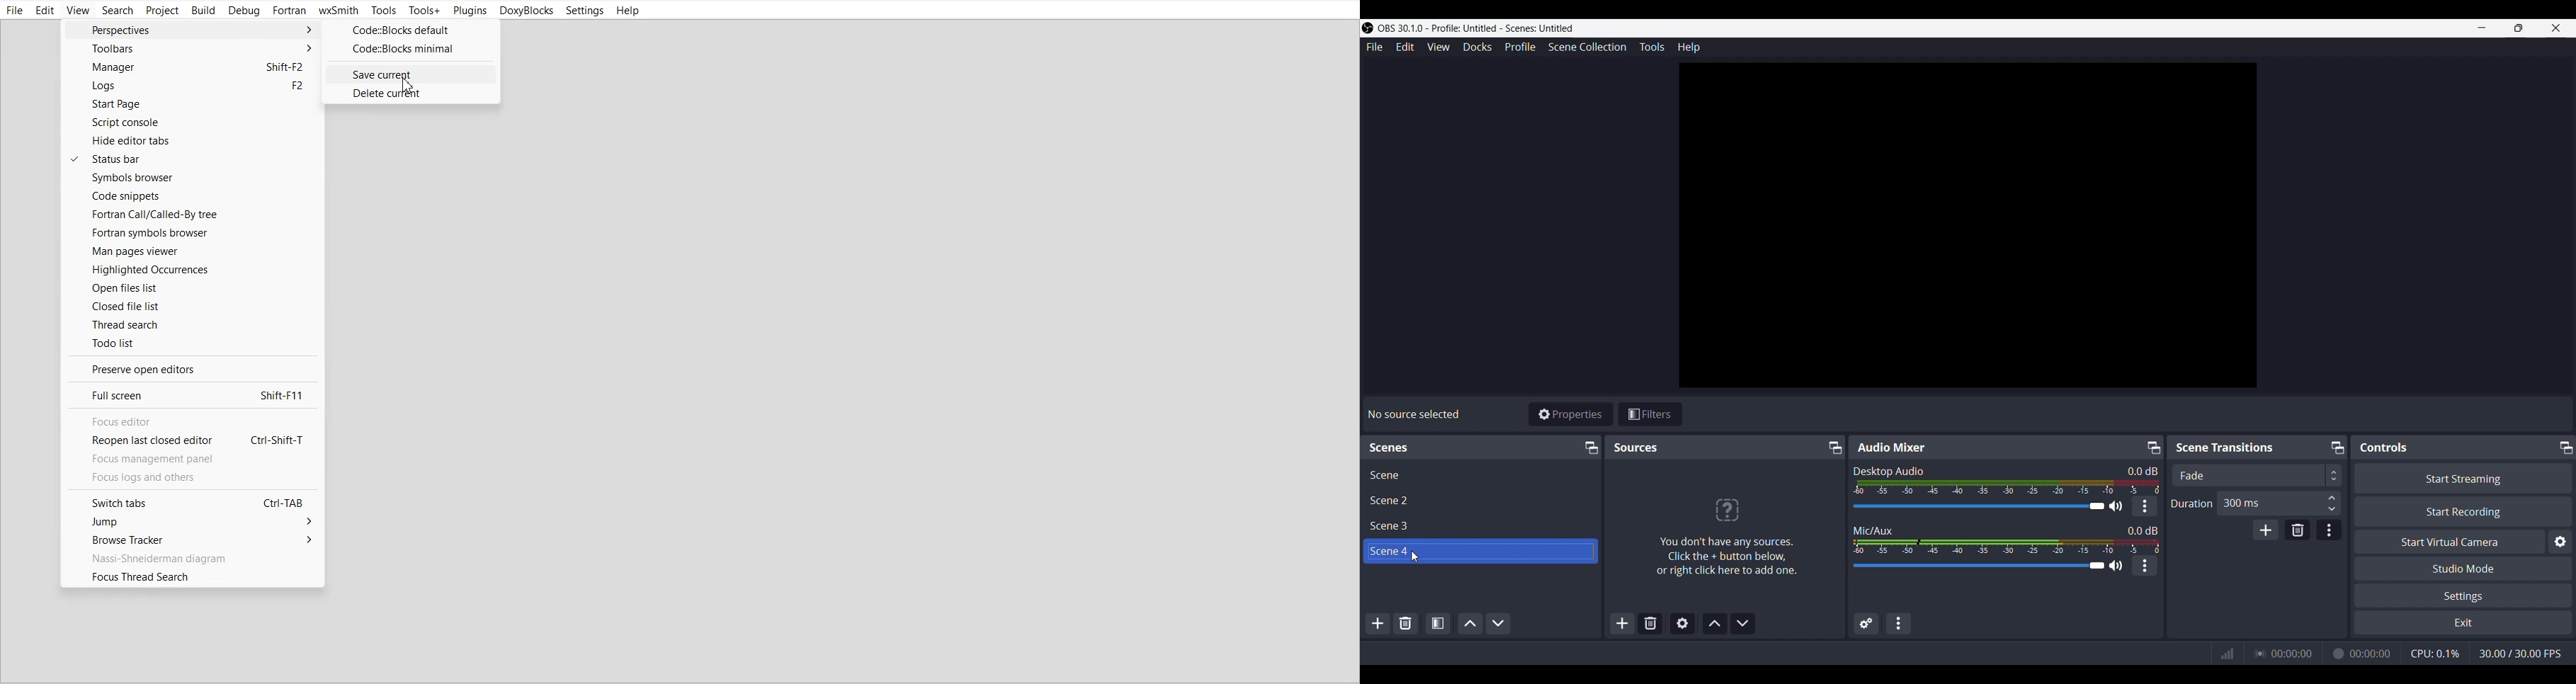  Describe the element at coordinates (1499, 623) in the screenshot. I see `Move scene down` at that location.